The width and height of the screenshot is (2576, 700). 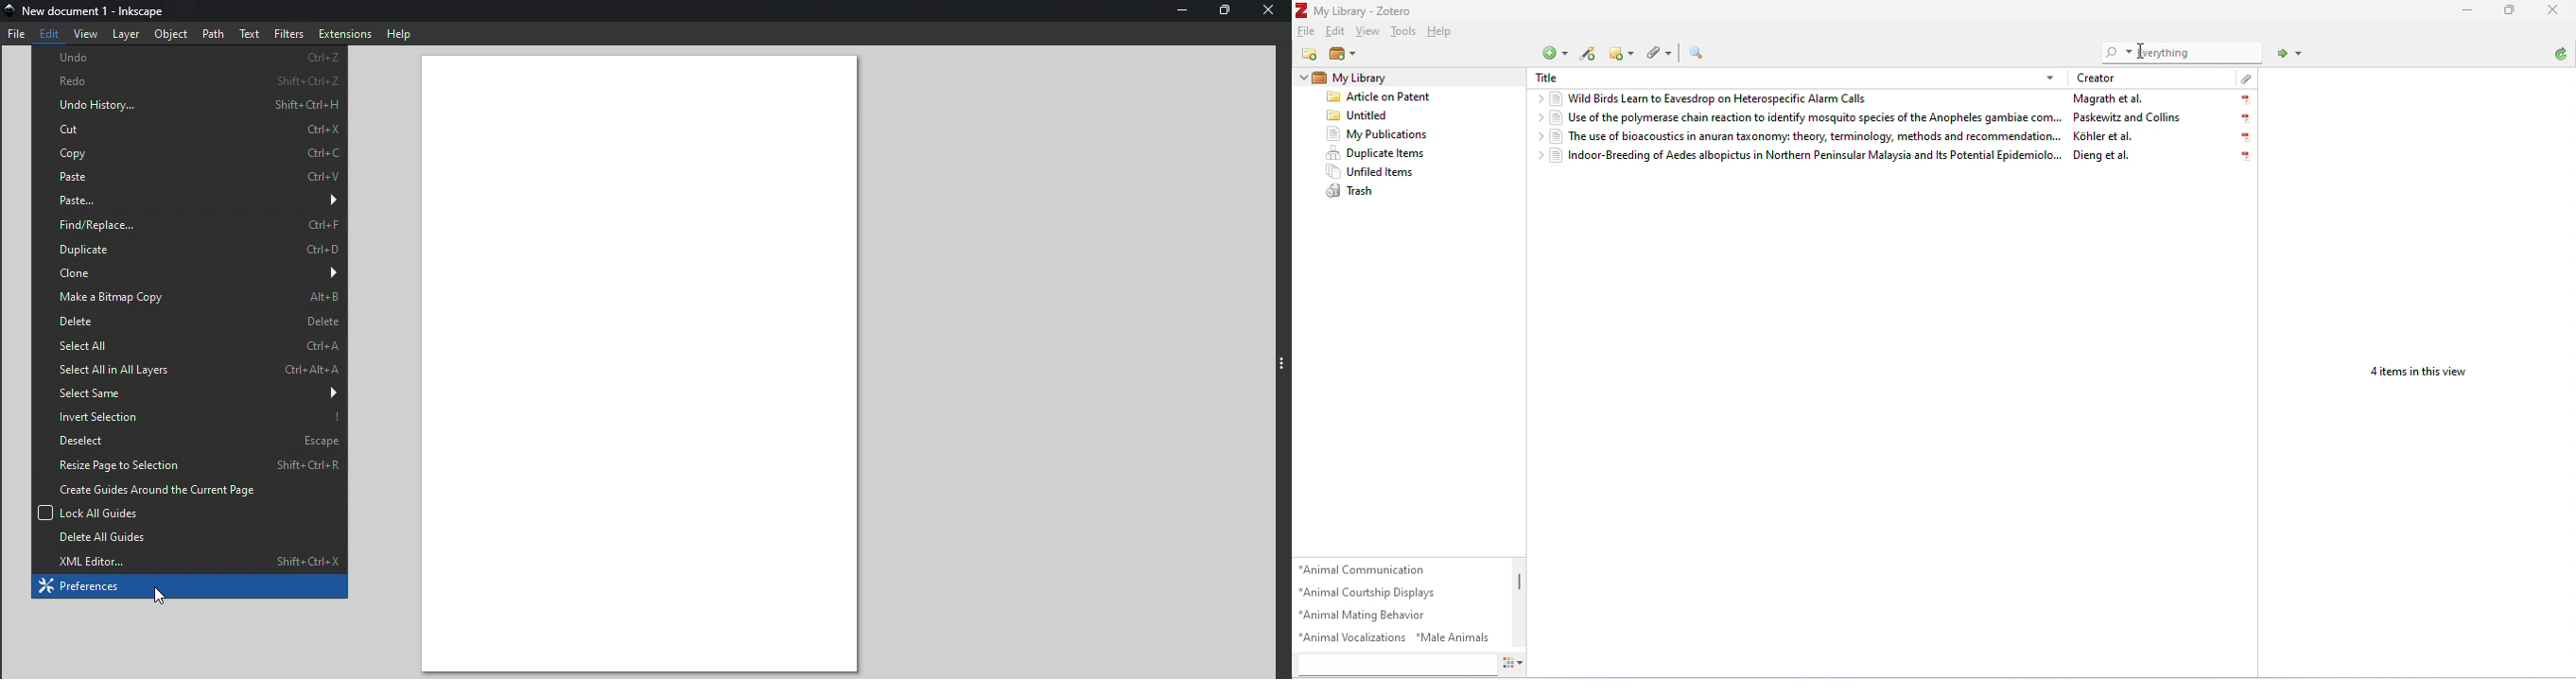 I want to click on New Library..., so click(x=1344, y=55).